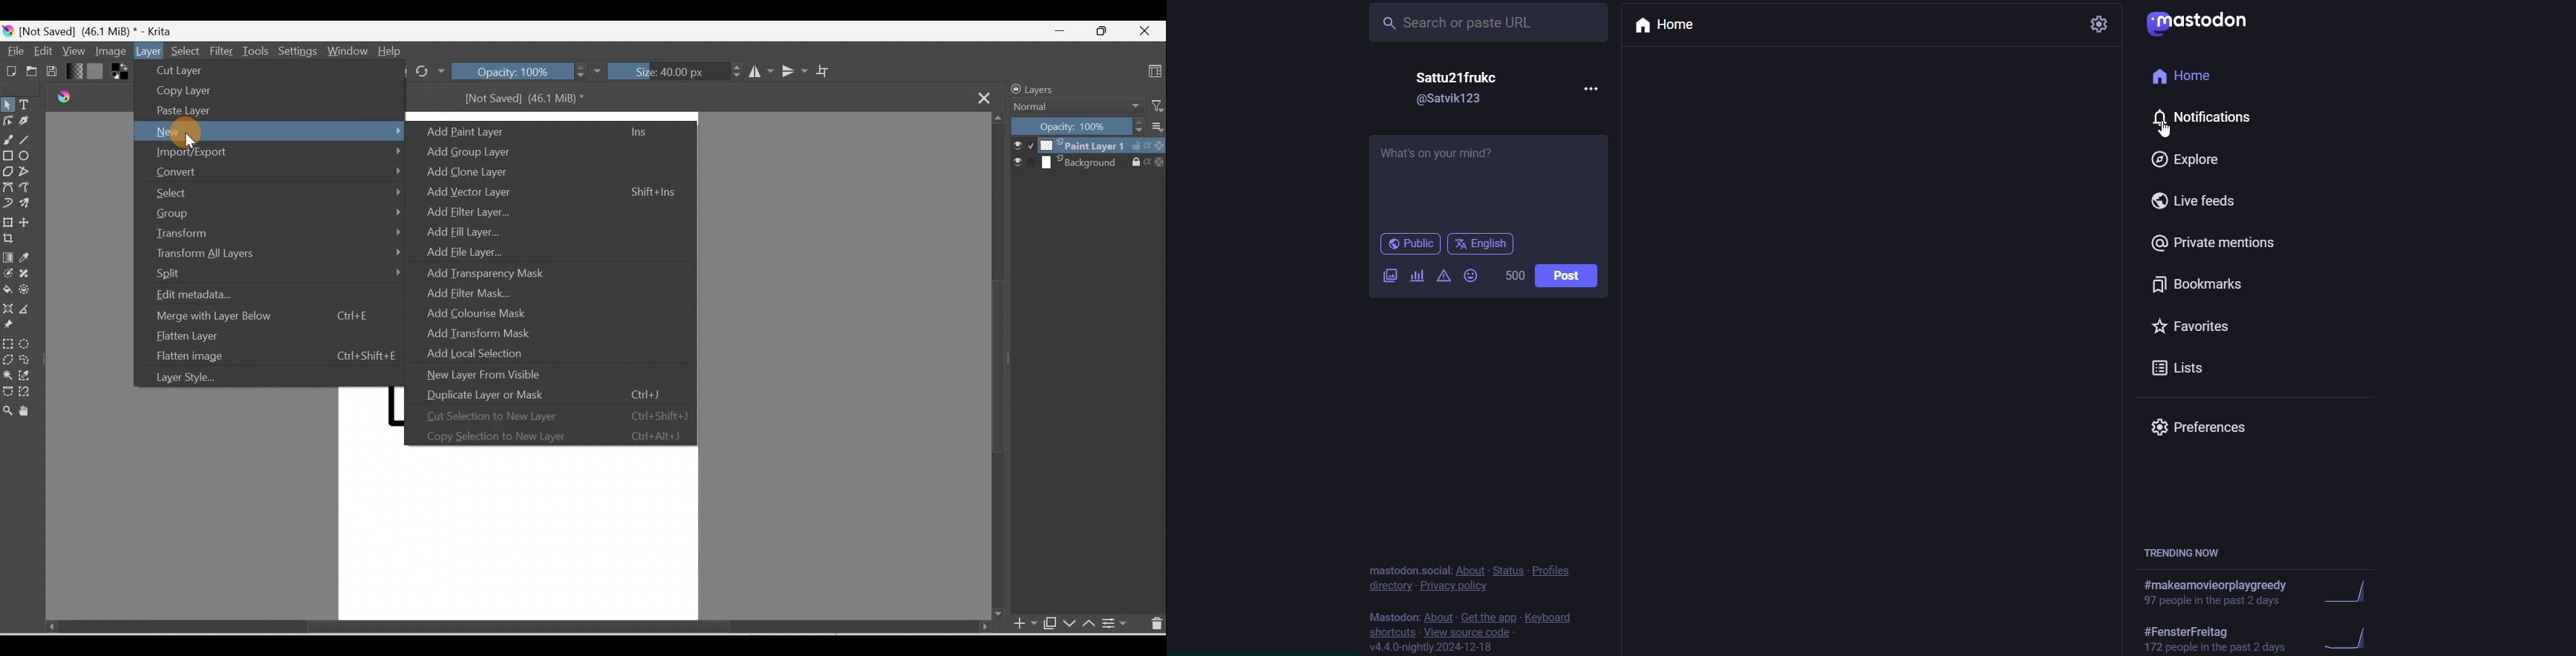  What do you see at coordinates (31, 273) in the screenshot?
I see `Smart patch tool` at bounding box center [31, 273].